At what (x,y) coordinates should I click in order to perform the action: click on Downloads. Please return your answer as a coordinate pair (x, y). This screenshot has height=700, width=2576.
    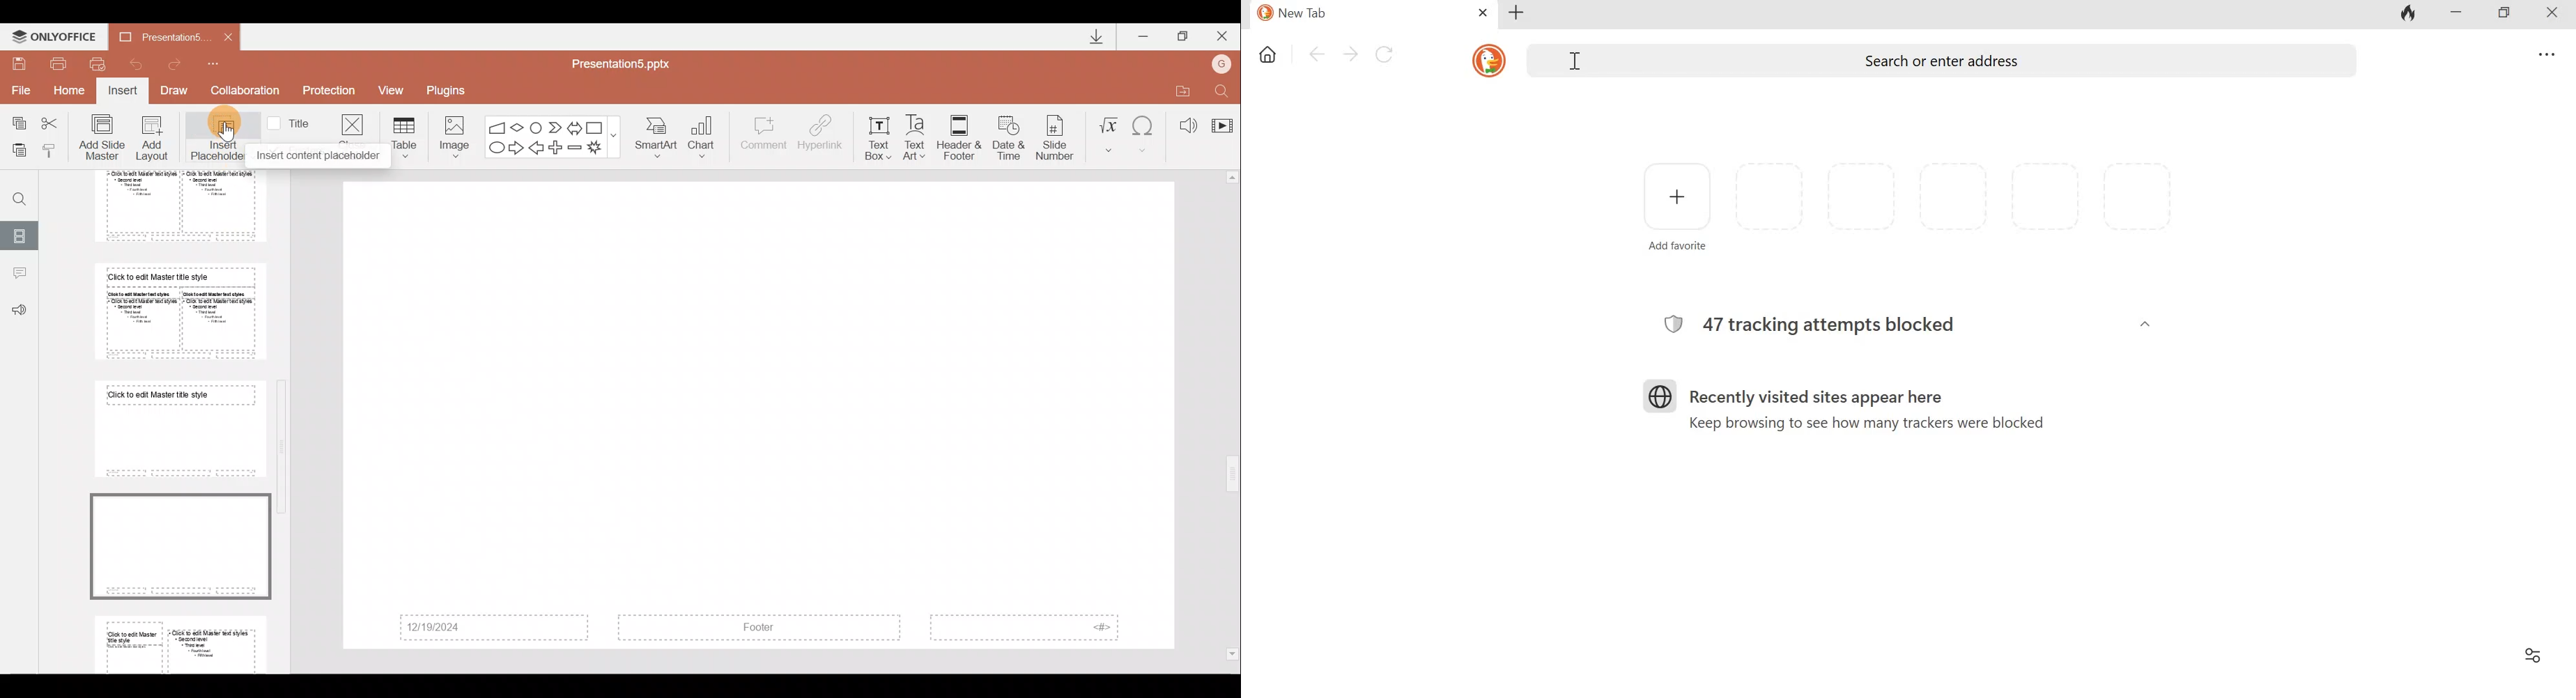
    Looking at the image, I should click on (1091, 36).